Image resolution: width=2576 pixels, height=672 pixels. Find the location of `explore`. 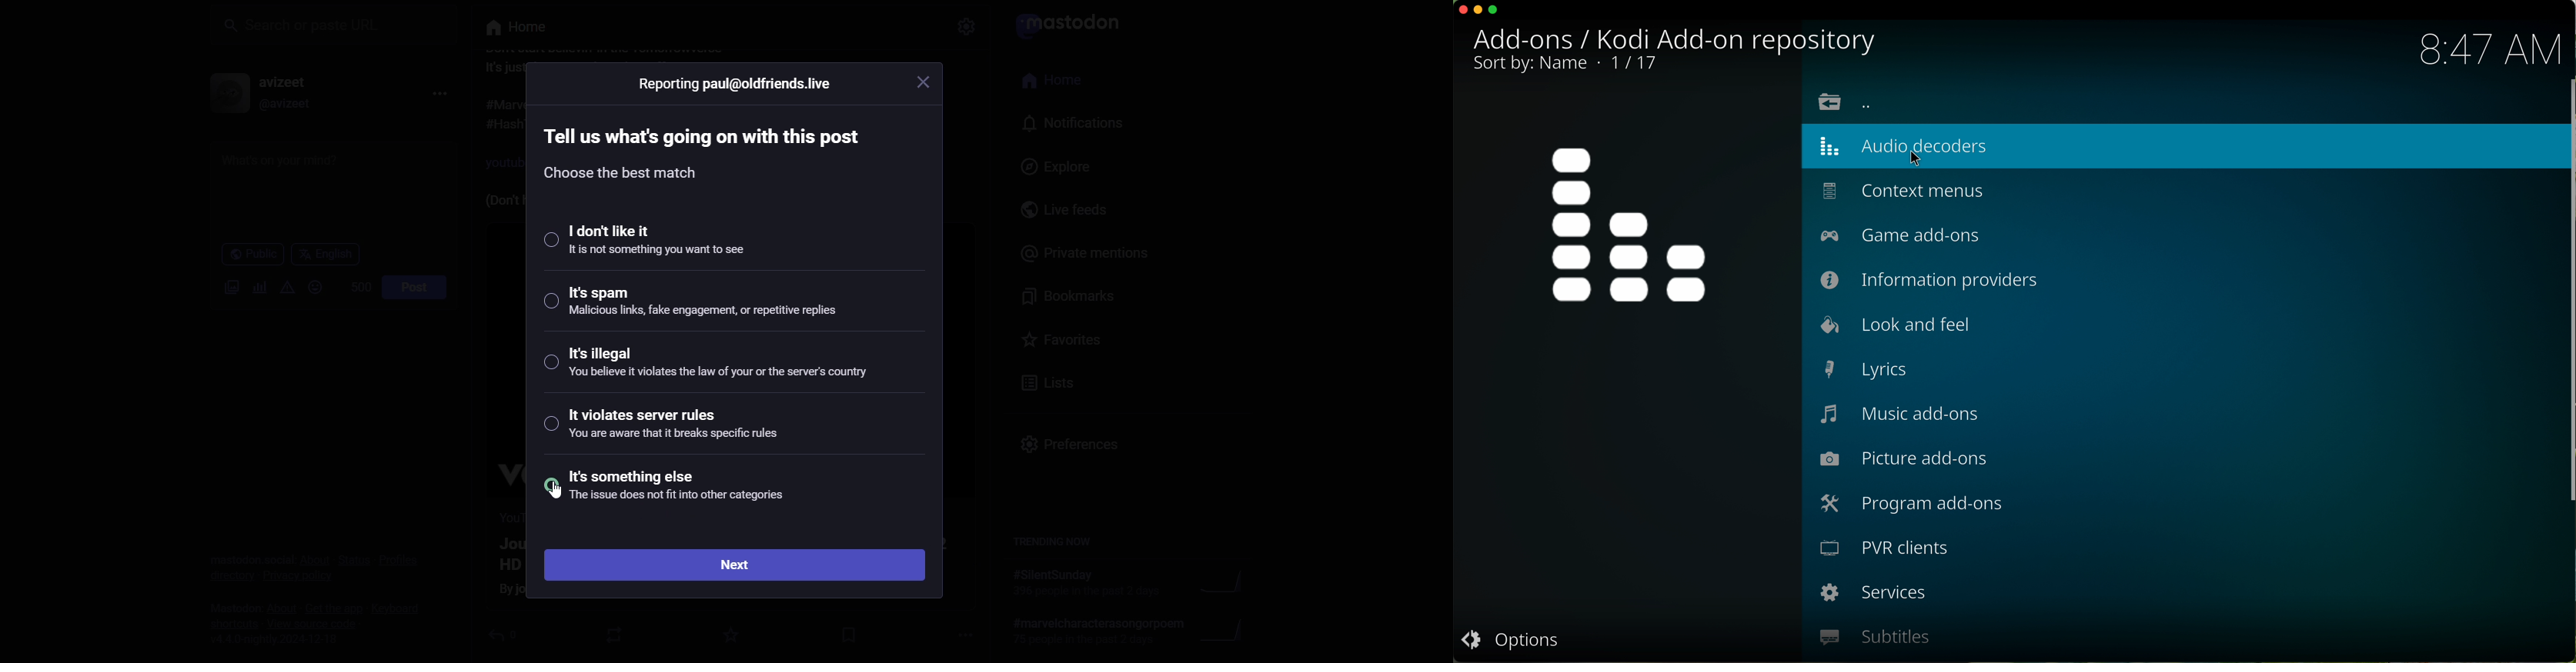

explore is located at coordinates (1053, 167).